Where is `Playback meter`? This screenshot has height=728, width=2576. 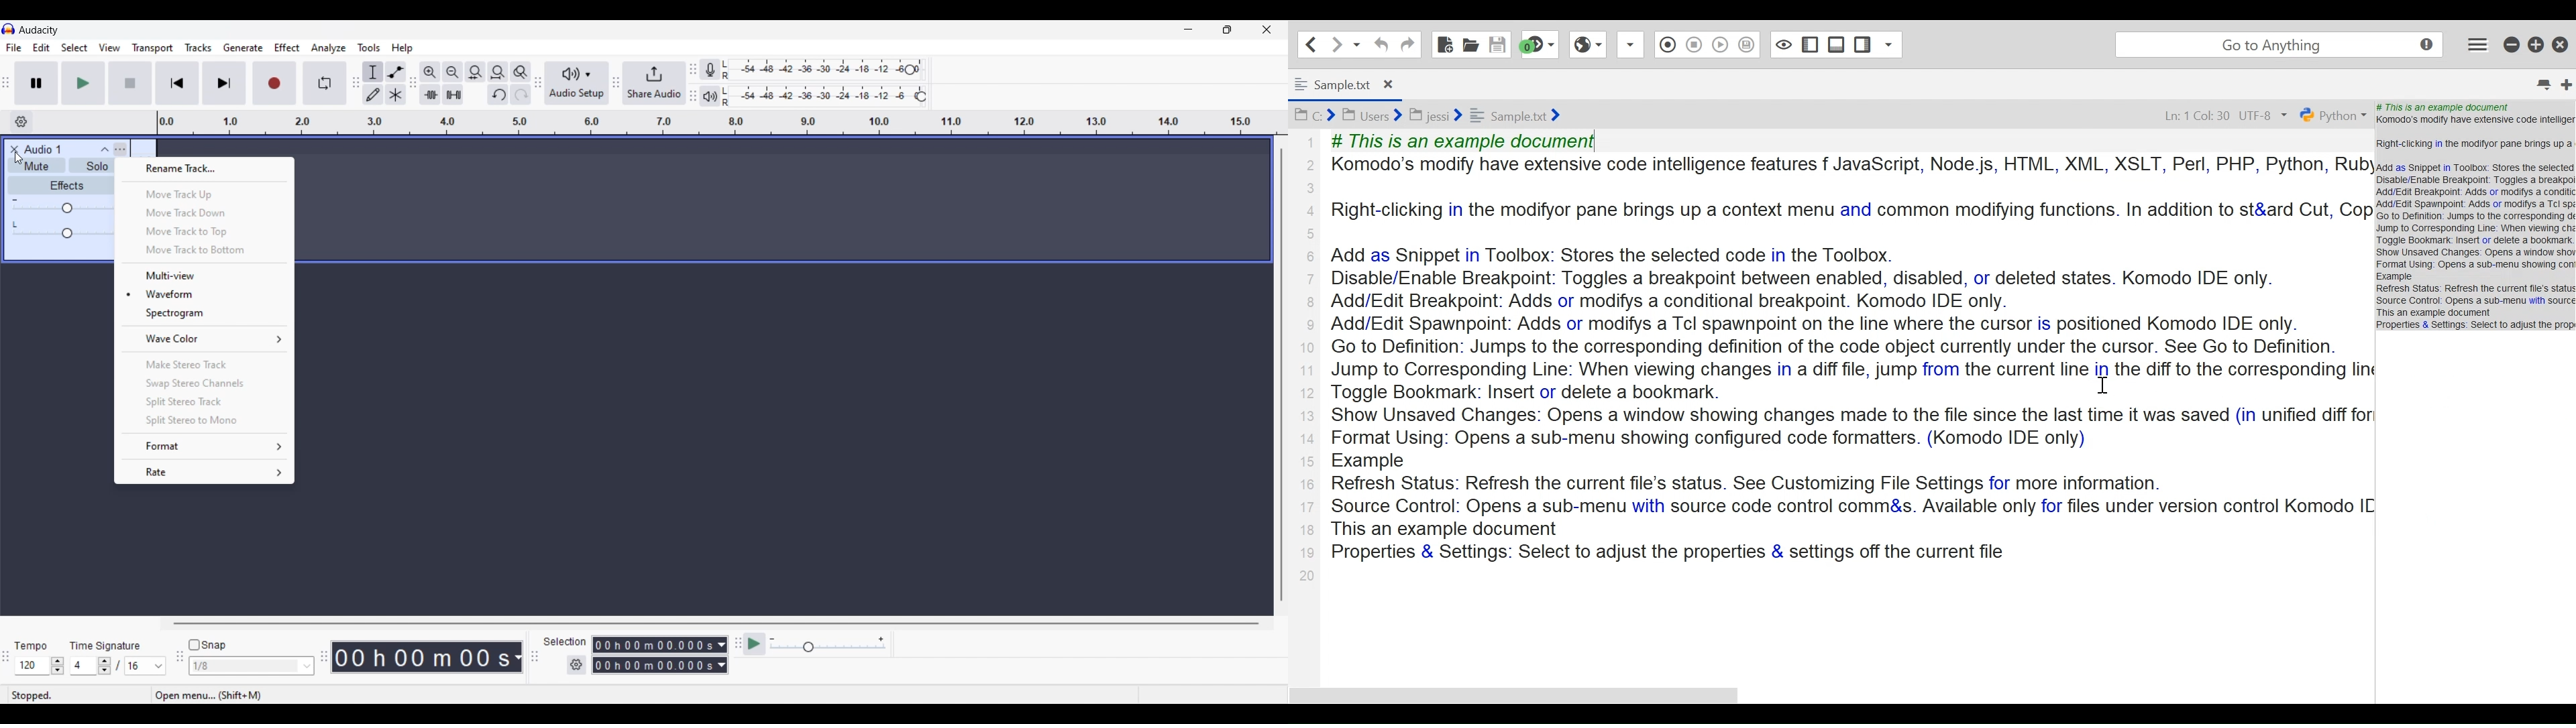 Playback meter is located at coordinates (716, 96).